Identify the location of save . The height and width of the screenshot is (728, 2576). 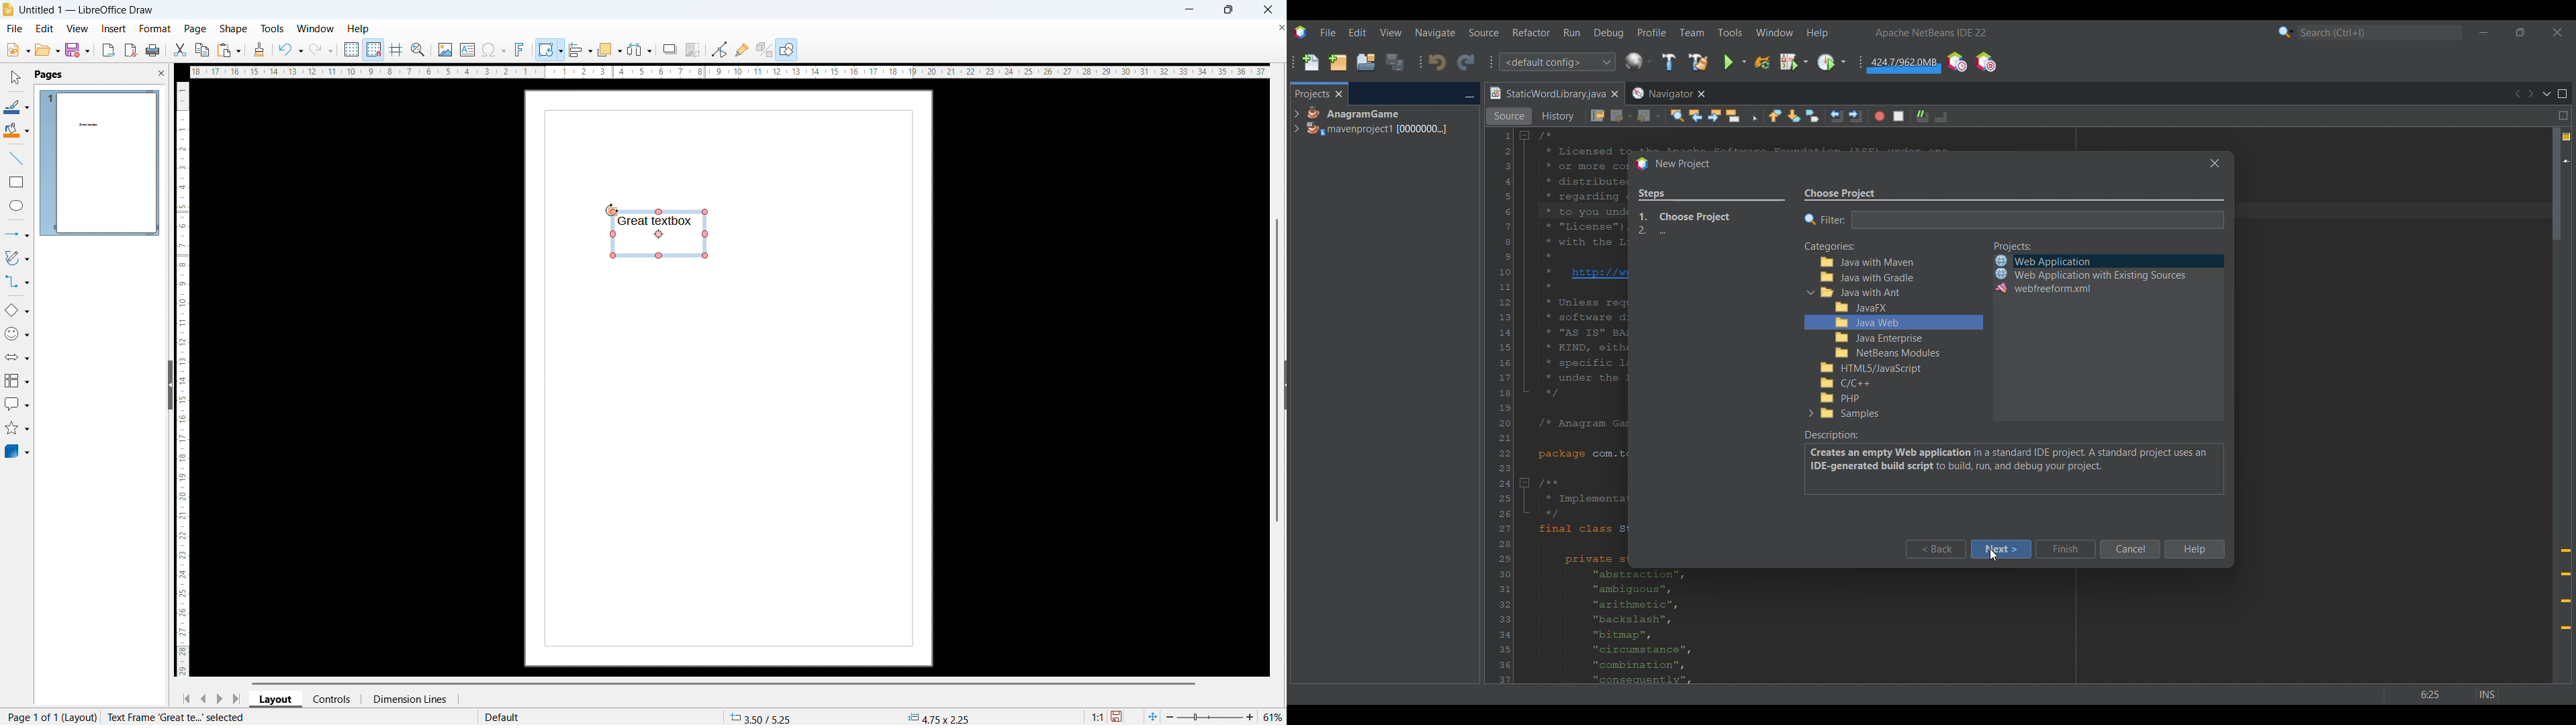
(1117, 716).